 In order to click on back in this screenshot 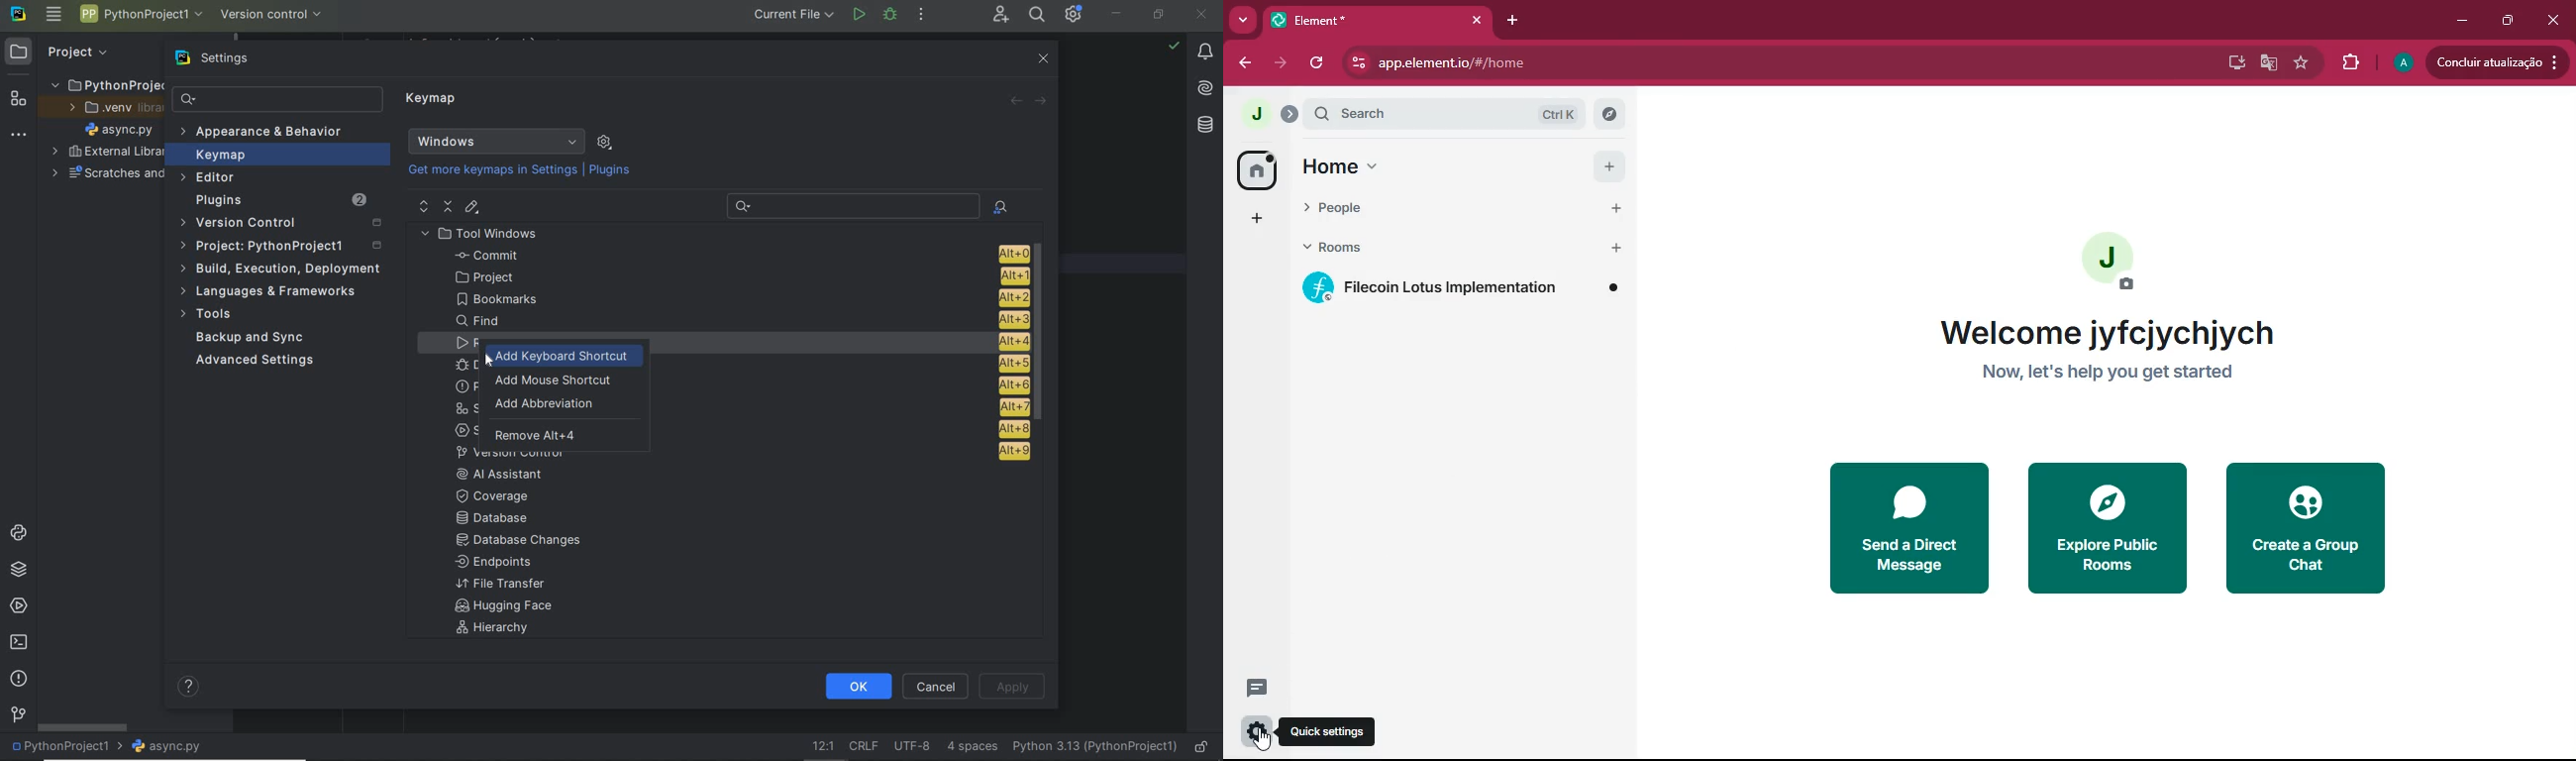, I will do `click(1017, 101)`.